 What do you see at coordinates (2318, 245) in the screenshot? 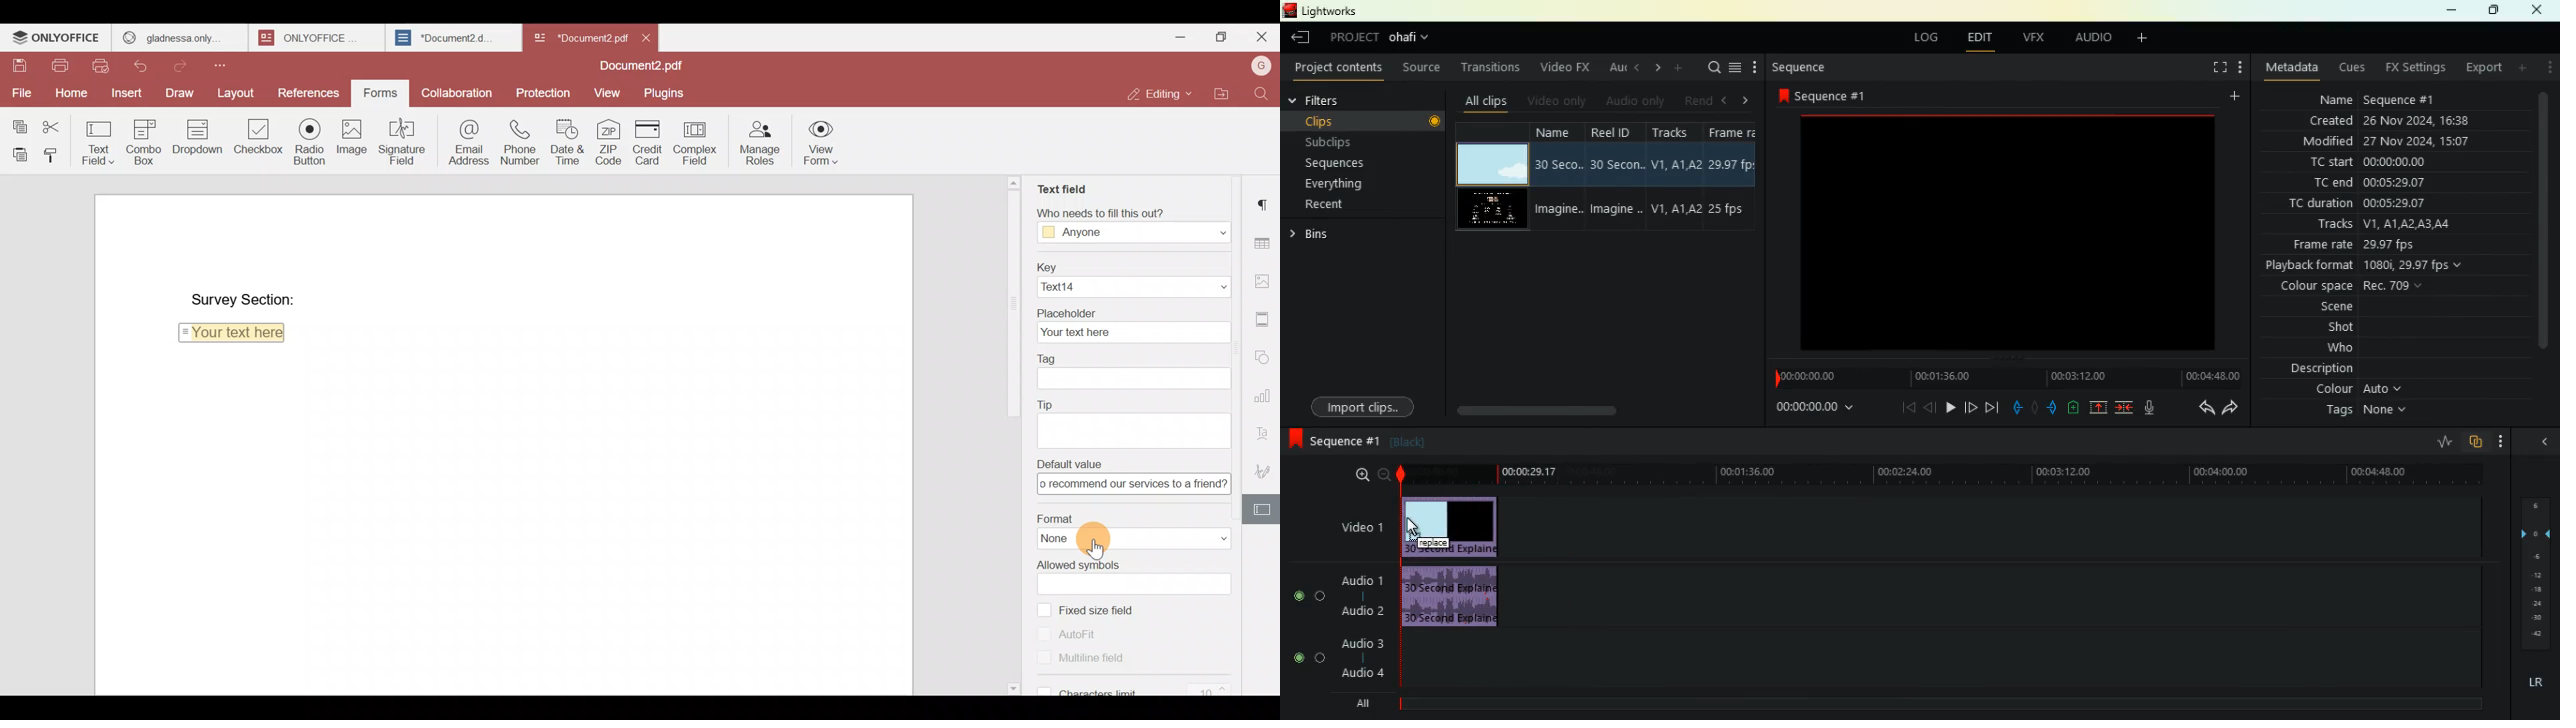
I see `frame rate` at bounding box center [2318, 245].